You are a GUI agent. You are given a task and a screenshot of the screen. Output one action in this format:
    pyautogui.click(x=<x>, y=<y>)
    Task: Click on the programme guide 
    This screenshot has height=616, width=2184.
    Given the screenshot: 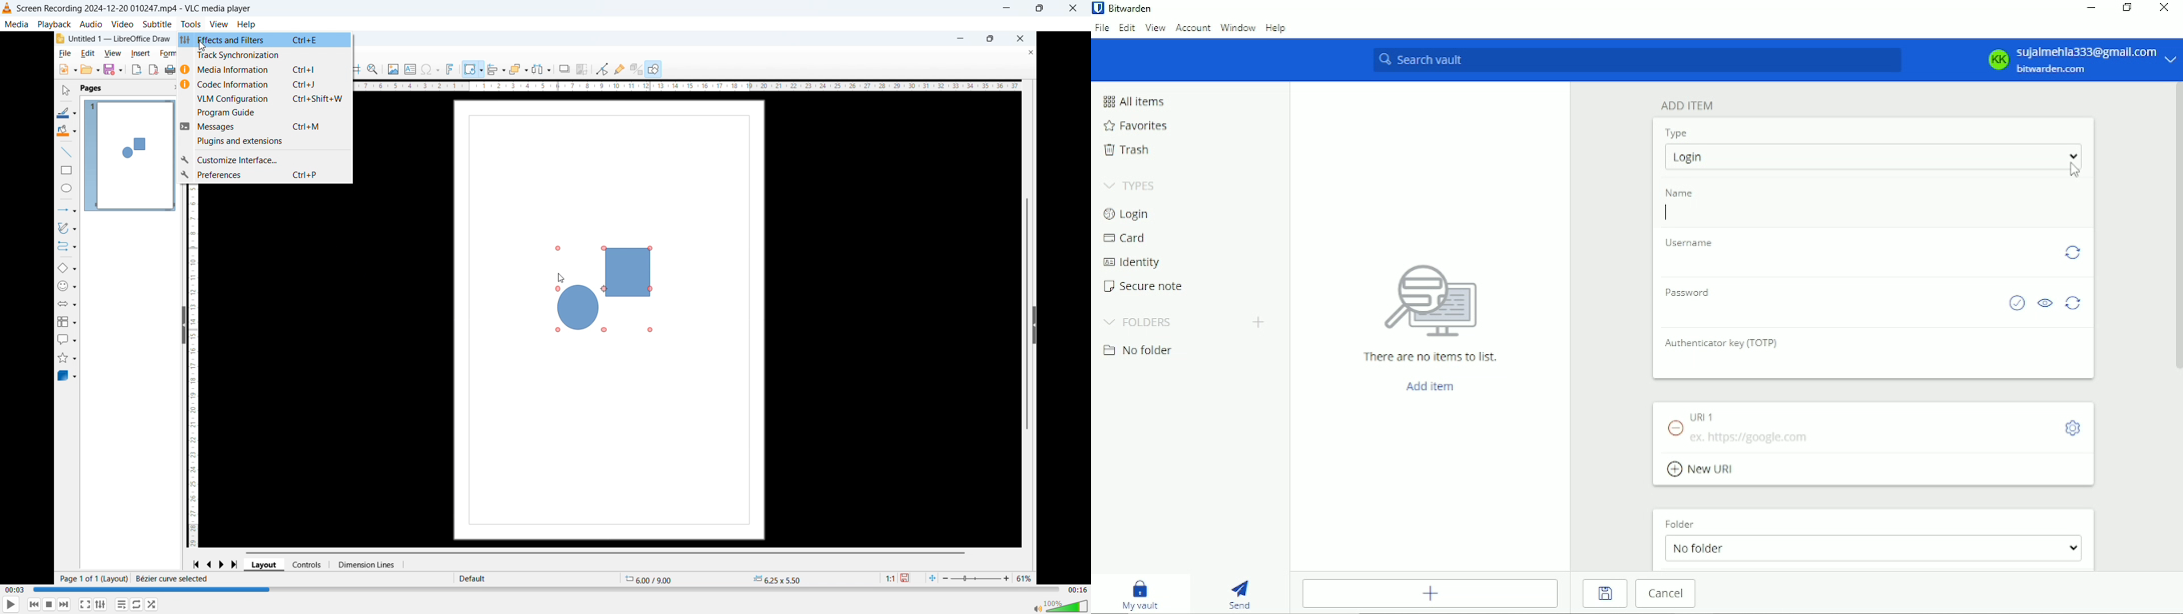 What is the action you would take?
    pyautogui.click(x=265, y=113)
    